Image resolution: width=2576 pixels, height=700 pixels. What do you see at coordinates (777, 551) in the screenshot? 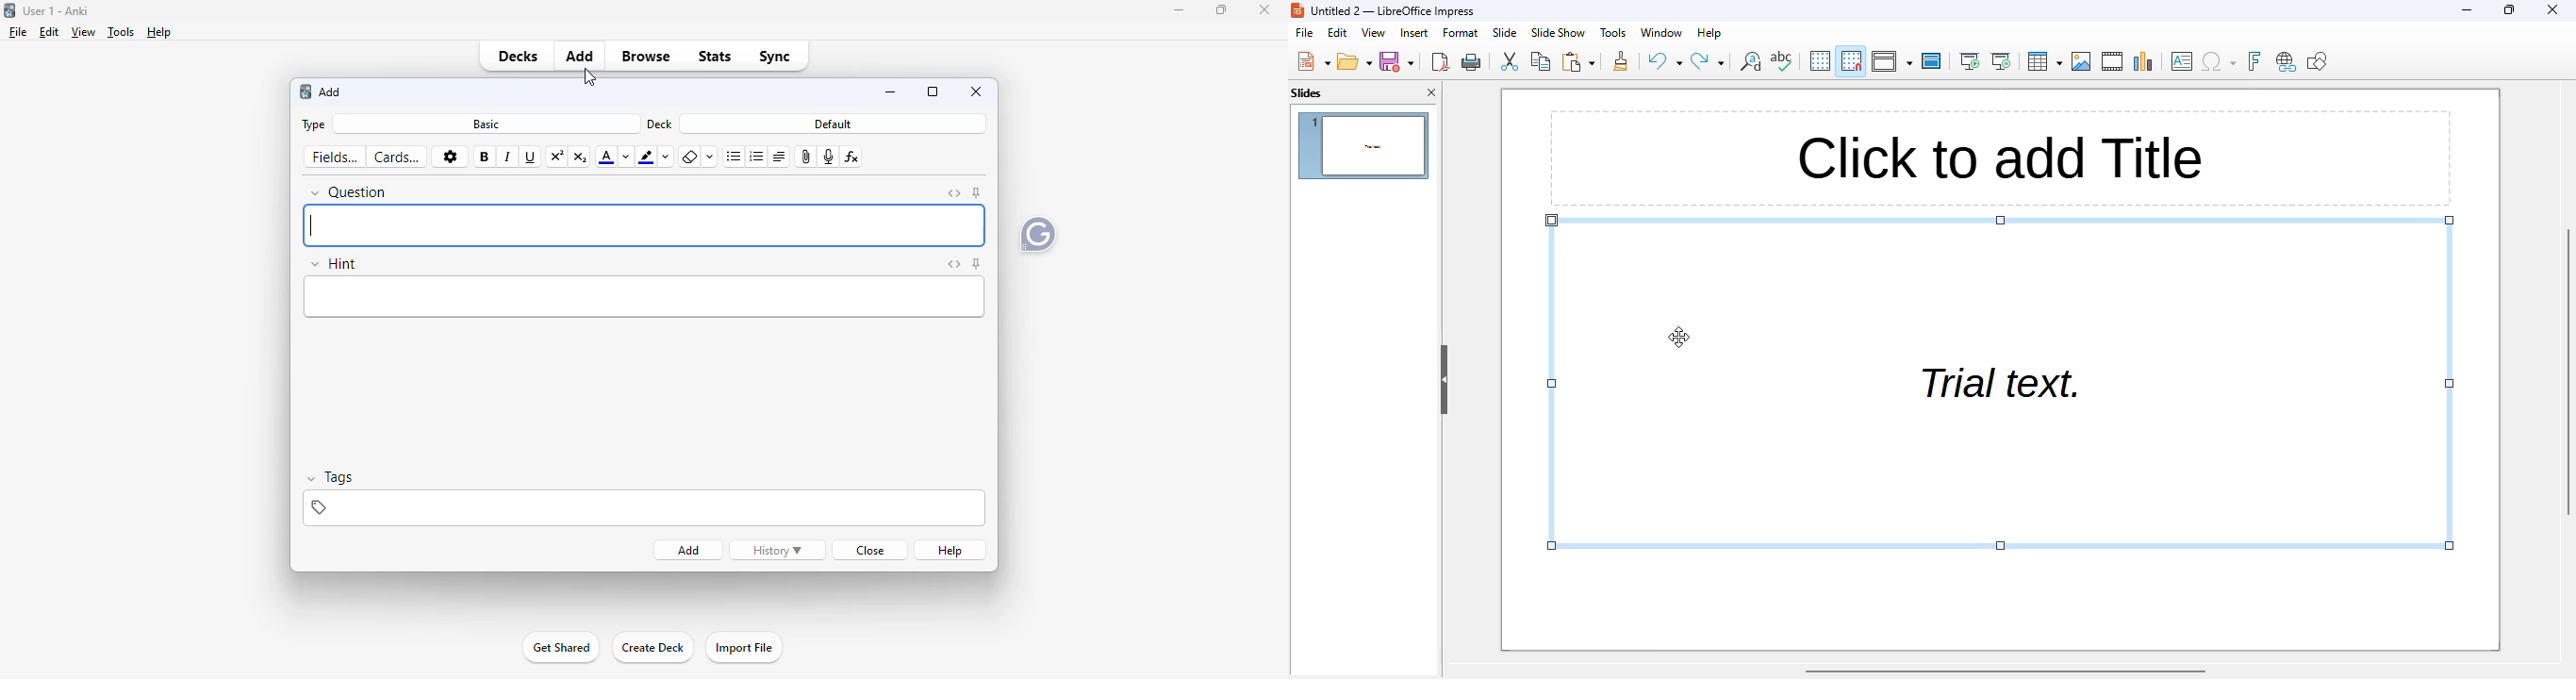
I see `history` at bounding box center [777, 551].